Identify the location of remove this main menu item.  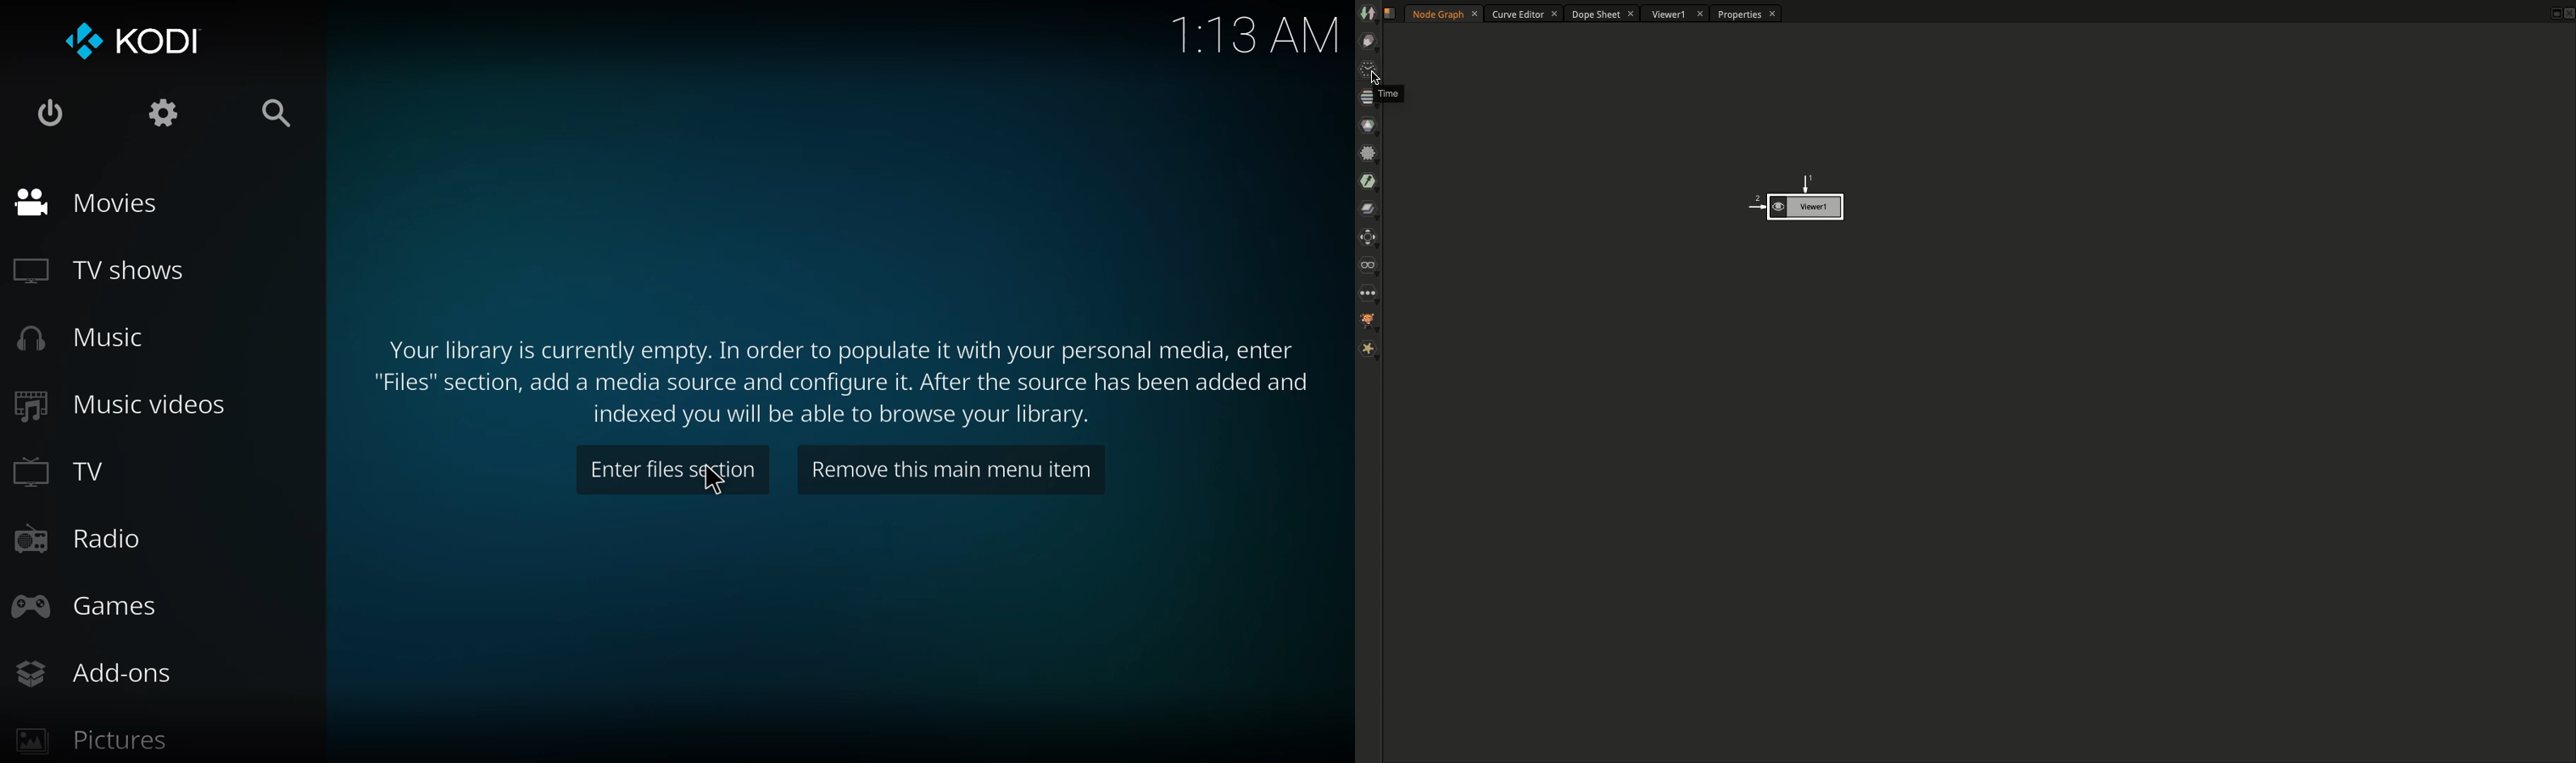
(950, 470).